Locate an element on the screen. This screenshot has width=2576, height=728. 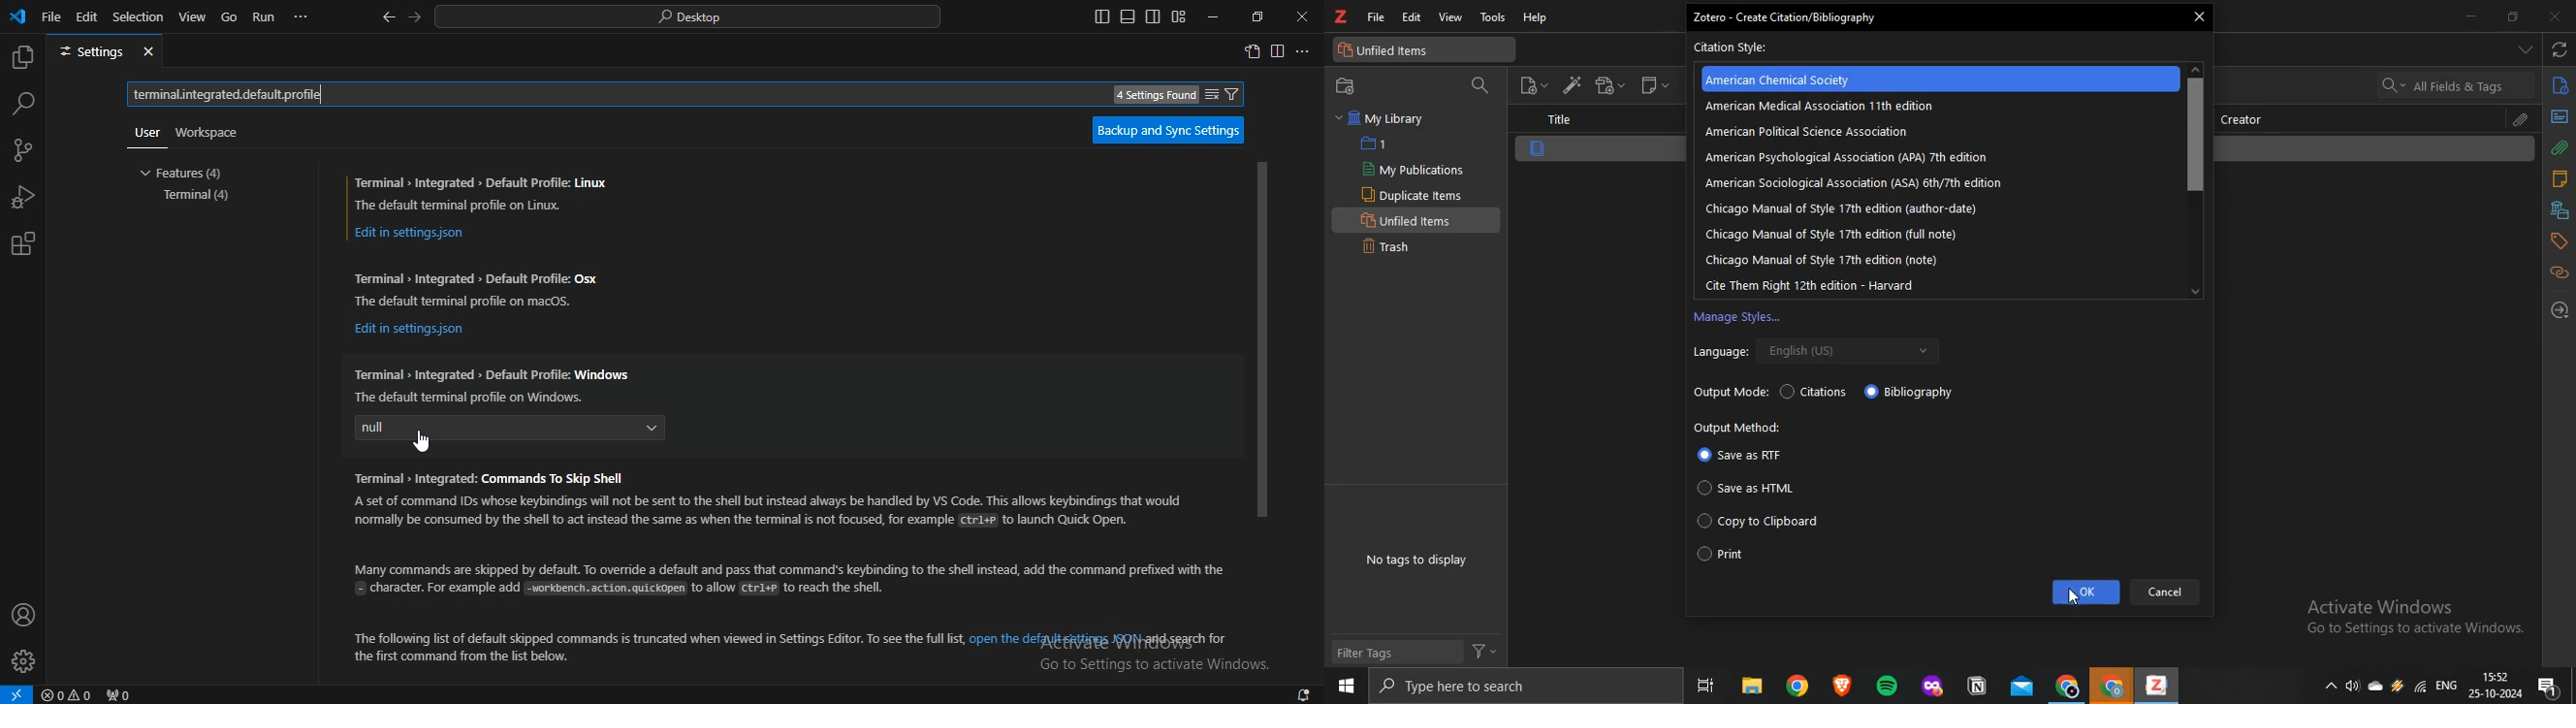
eng is located at coordinates (2449, 683).